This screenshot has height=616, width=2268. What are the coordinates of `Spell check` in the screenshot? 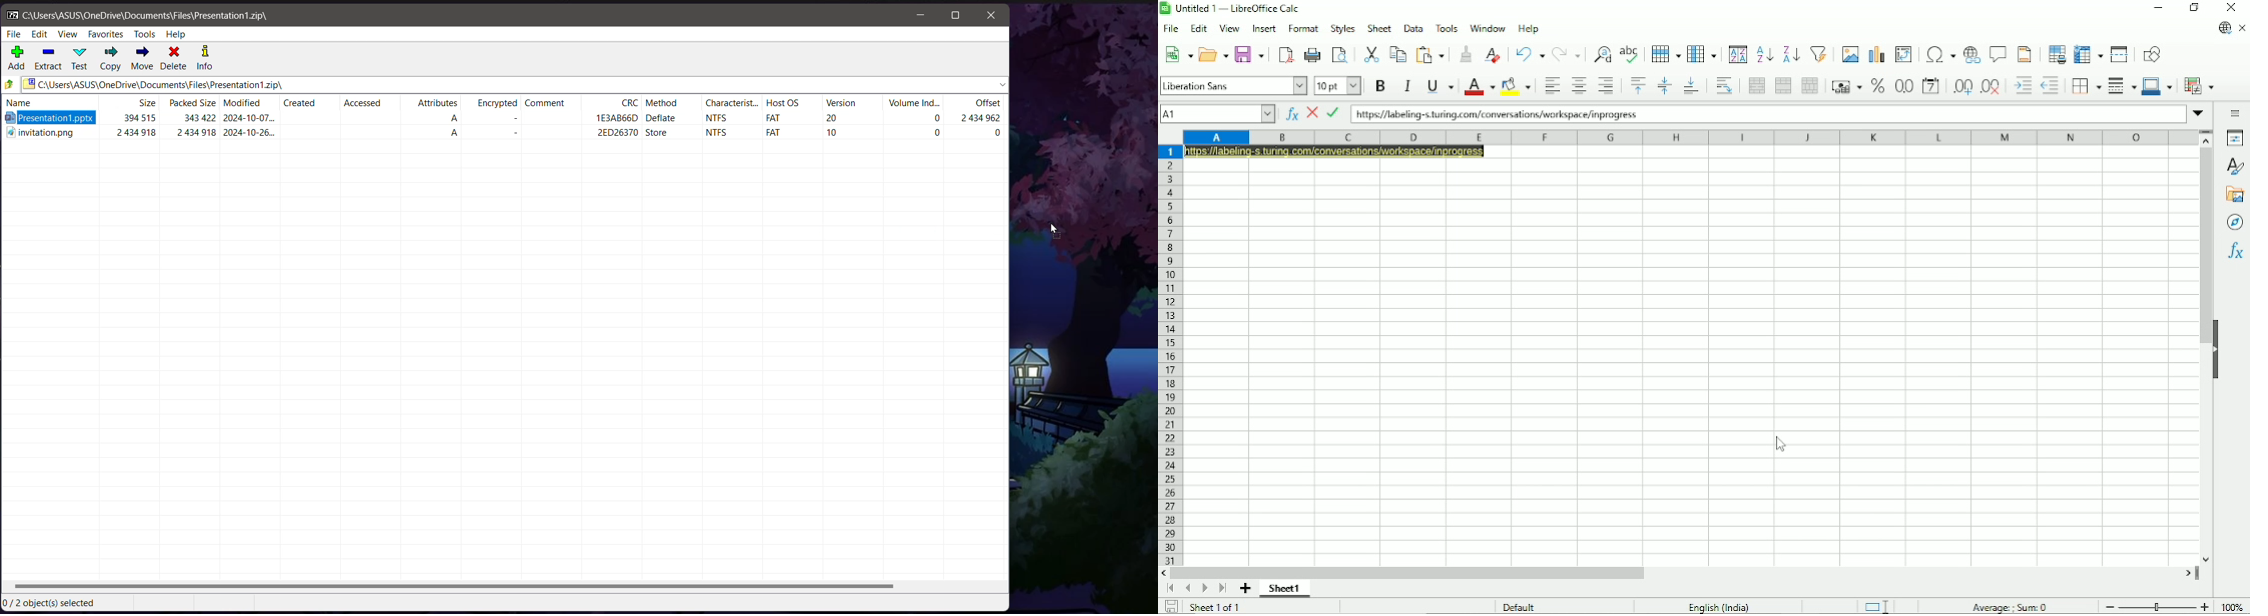 It's located at (1631, 54).